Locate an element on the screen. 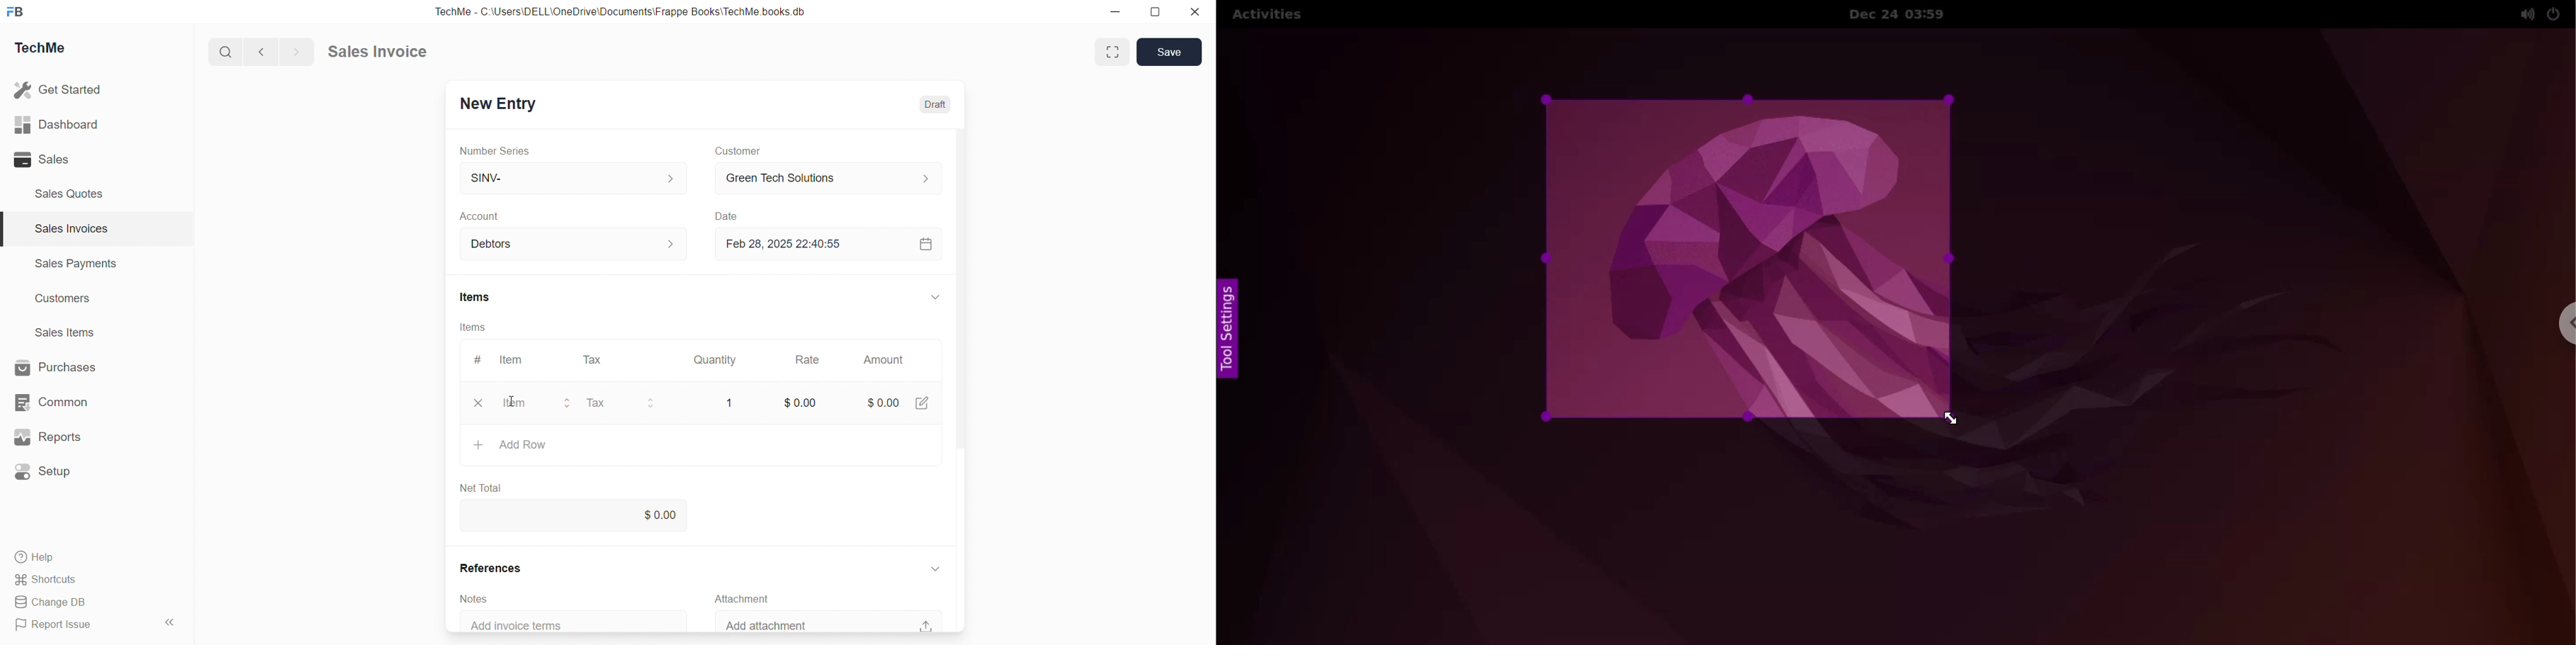  Change DB is located at coordinates (56, 603).